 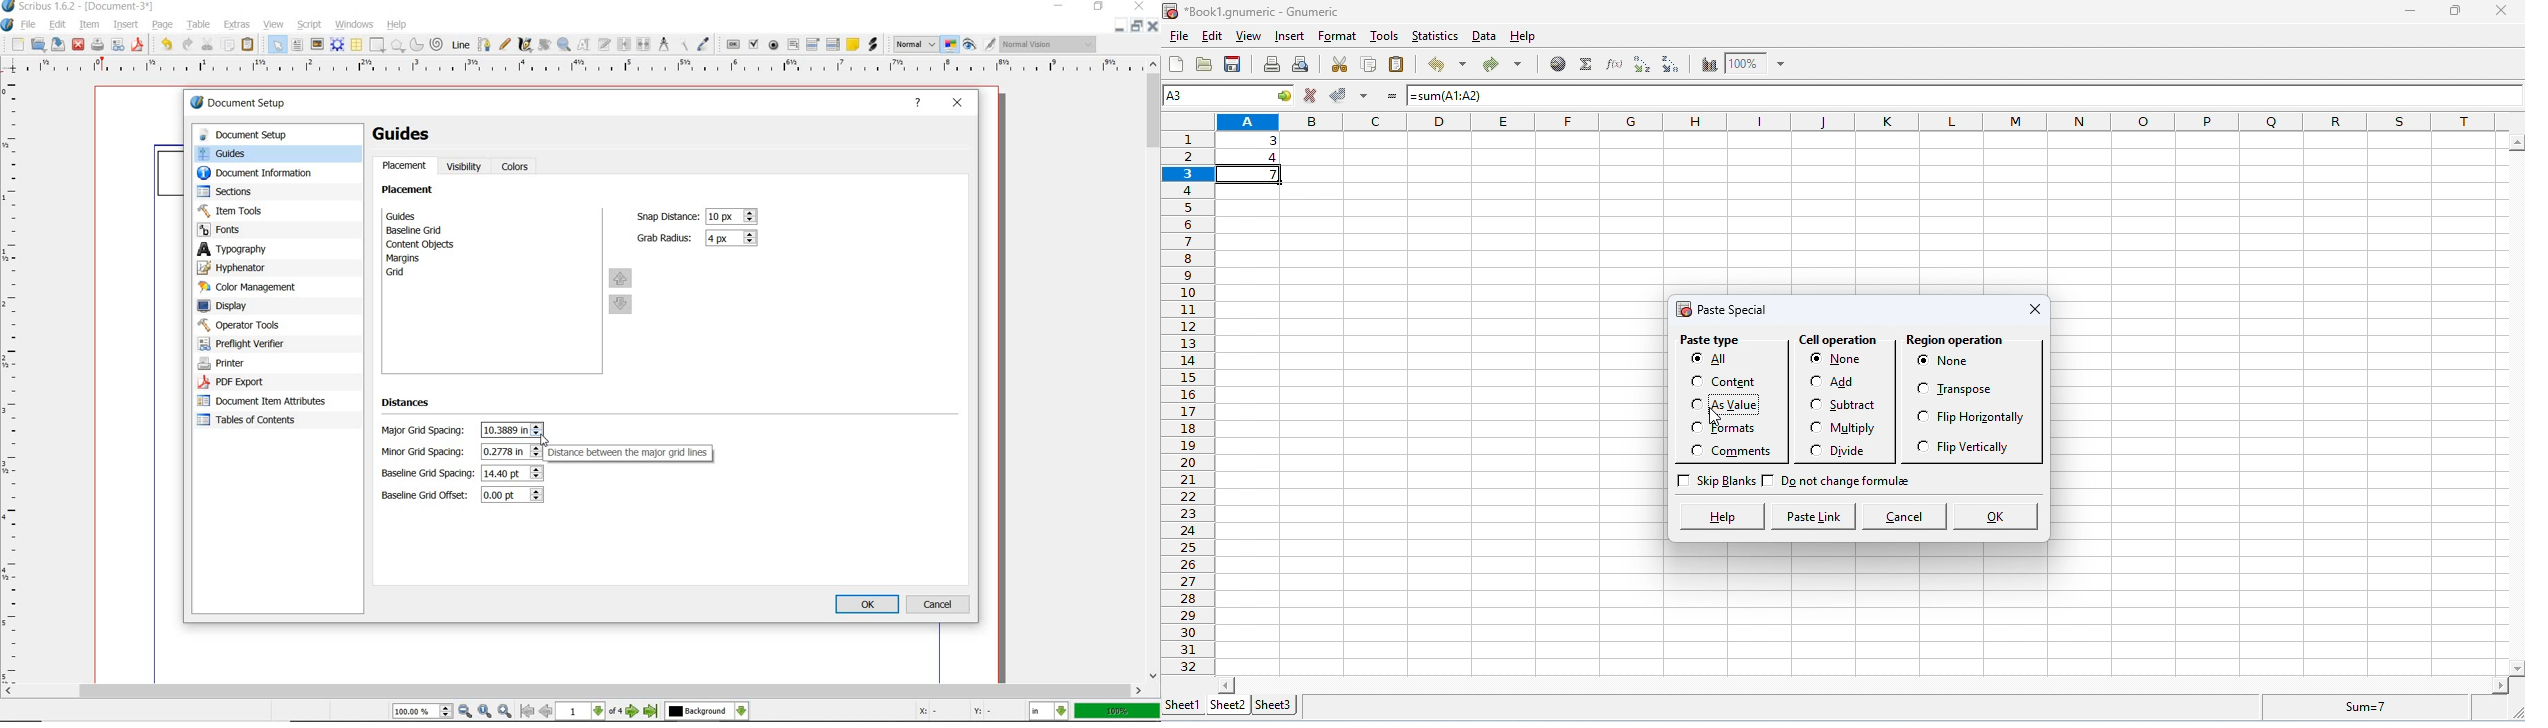 I want to click on calligraphic line, so click(x=527, y=45).